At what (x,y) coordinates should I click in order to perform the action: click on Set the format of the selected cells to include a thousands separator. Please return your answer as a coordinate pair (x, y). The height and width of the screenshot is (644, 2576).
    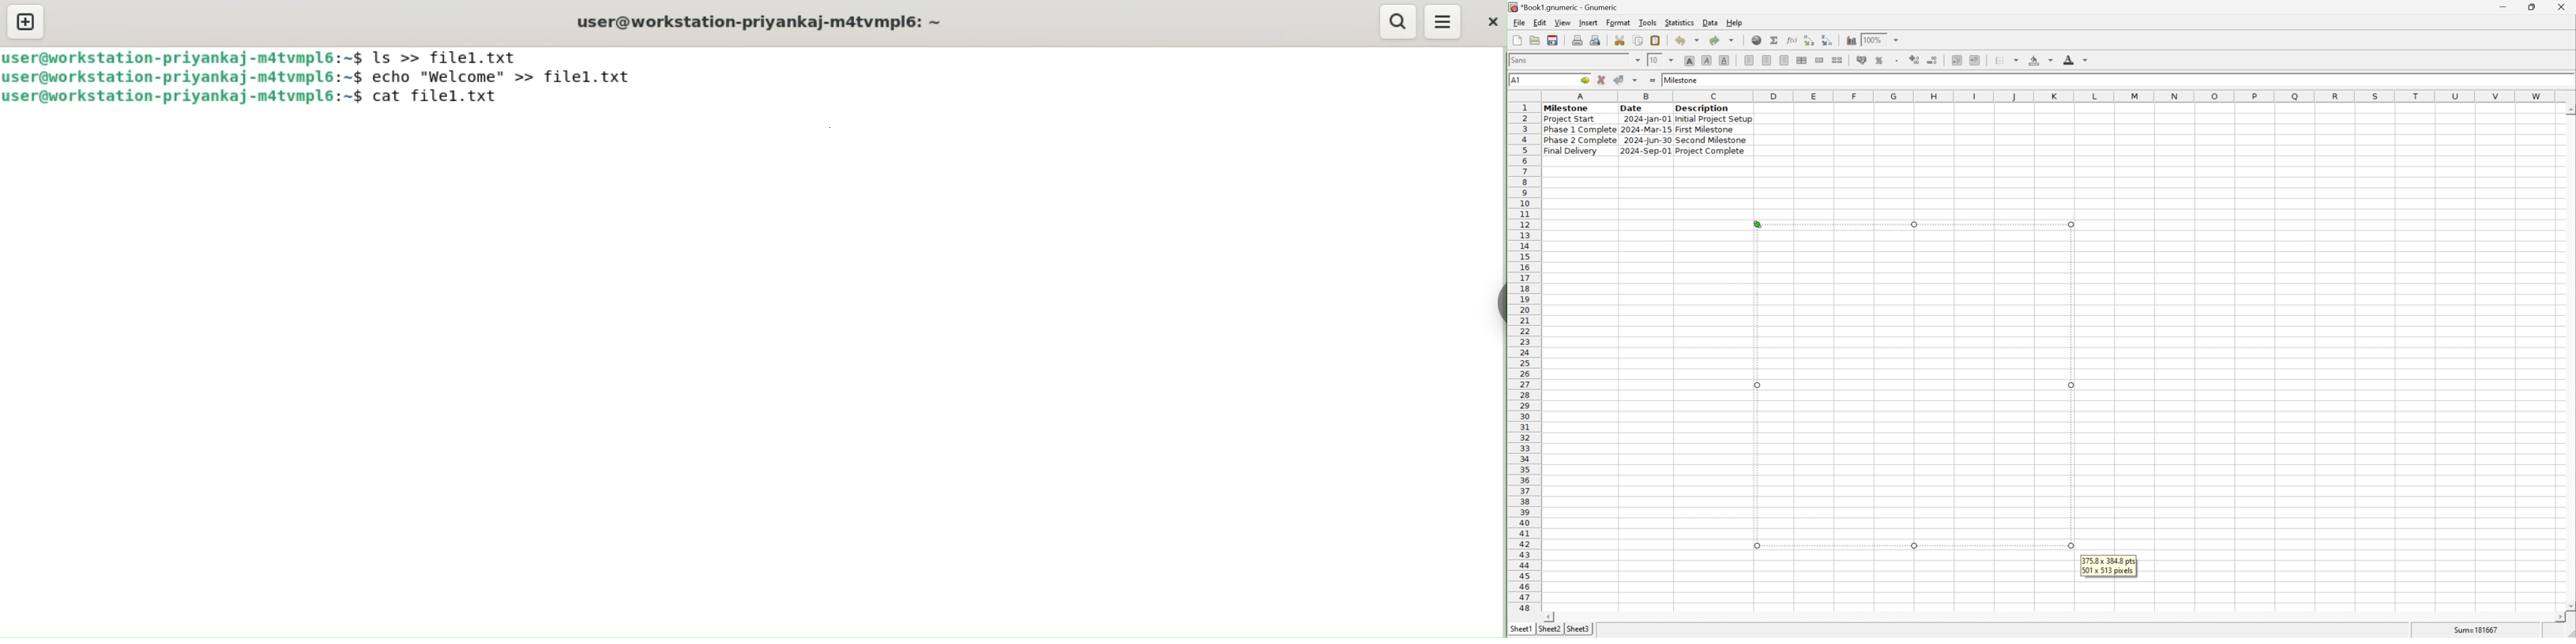
    Looking at the image, I should click on (1899, 60).